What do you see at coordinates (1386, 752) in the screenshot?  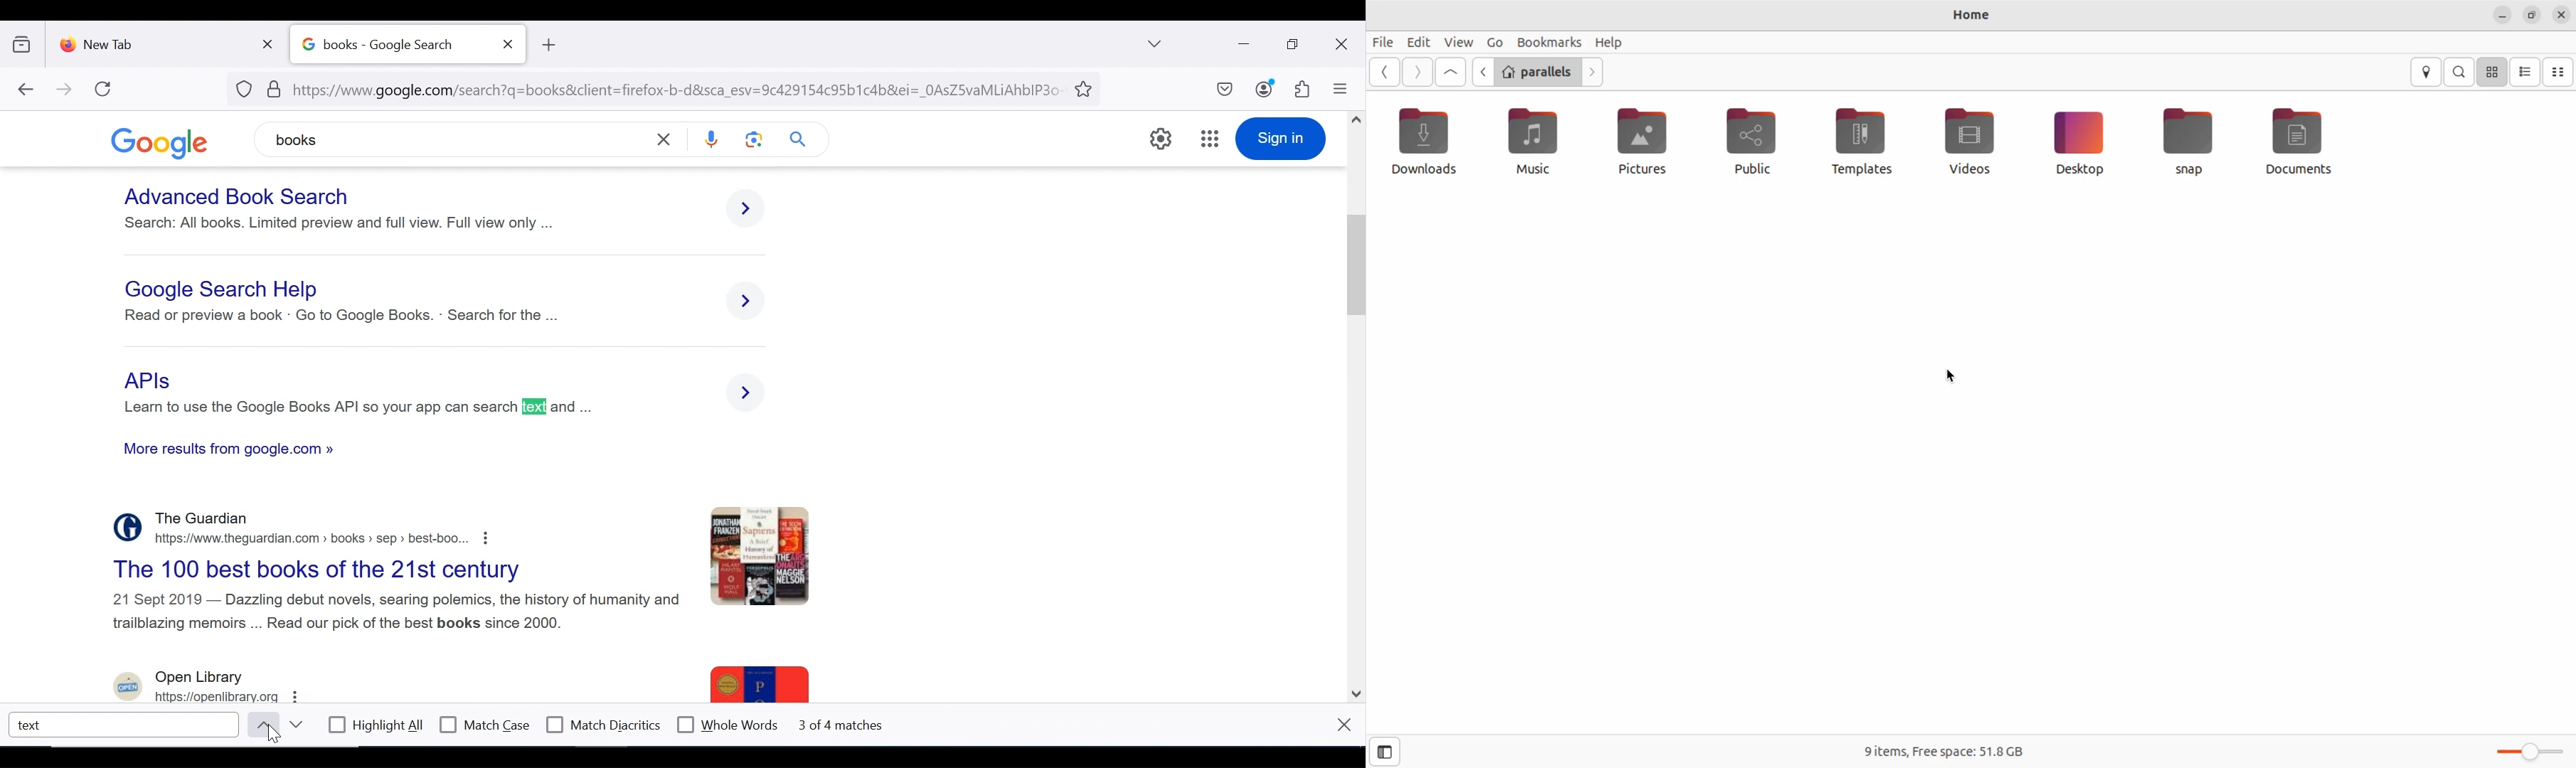 I see `open side bar` at bounding box center [1386, 752].